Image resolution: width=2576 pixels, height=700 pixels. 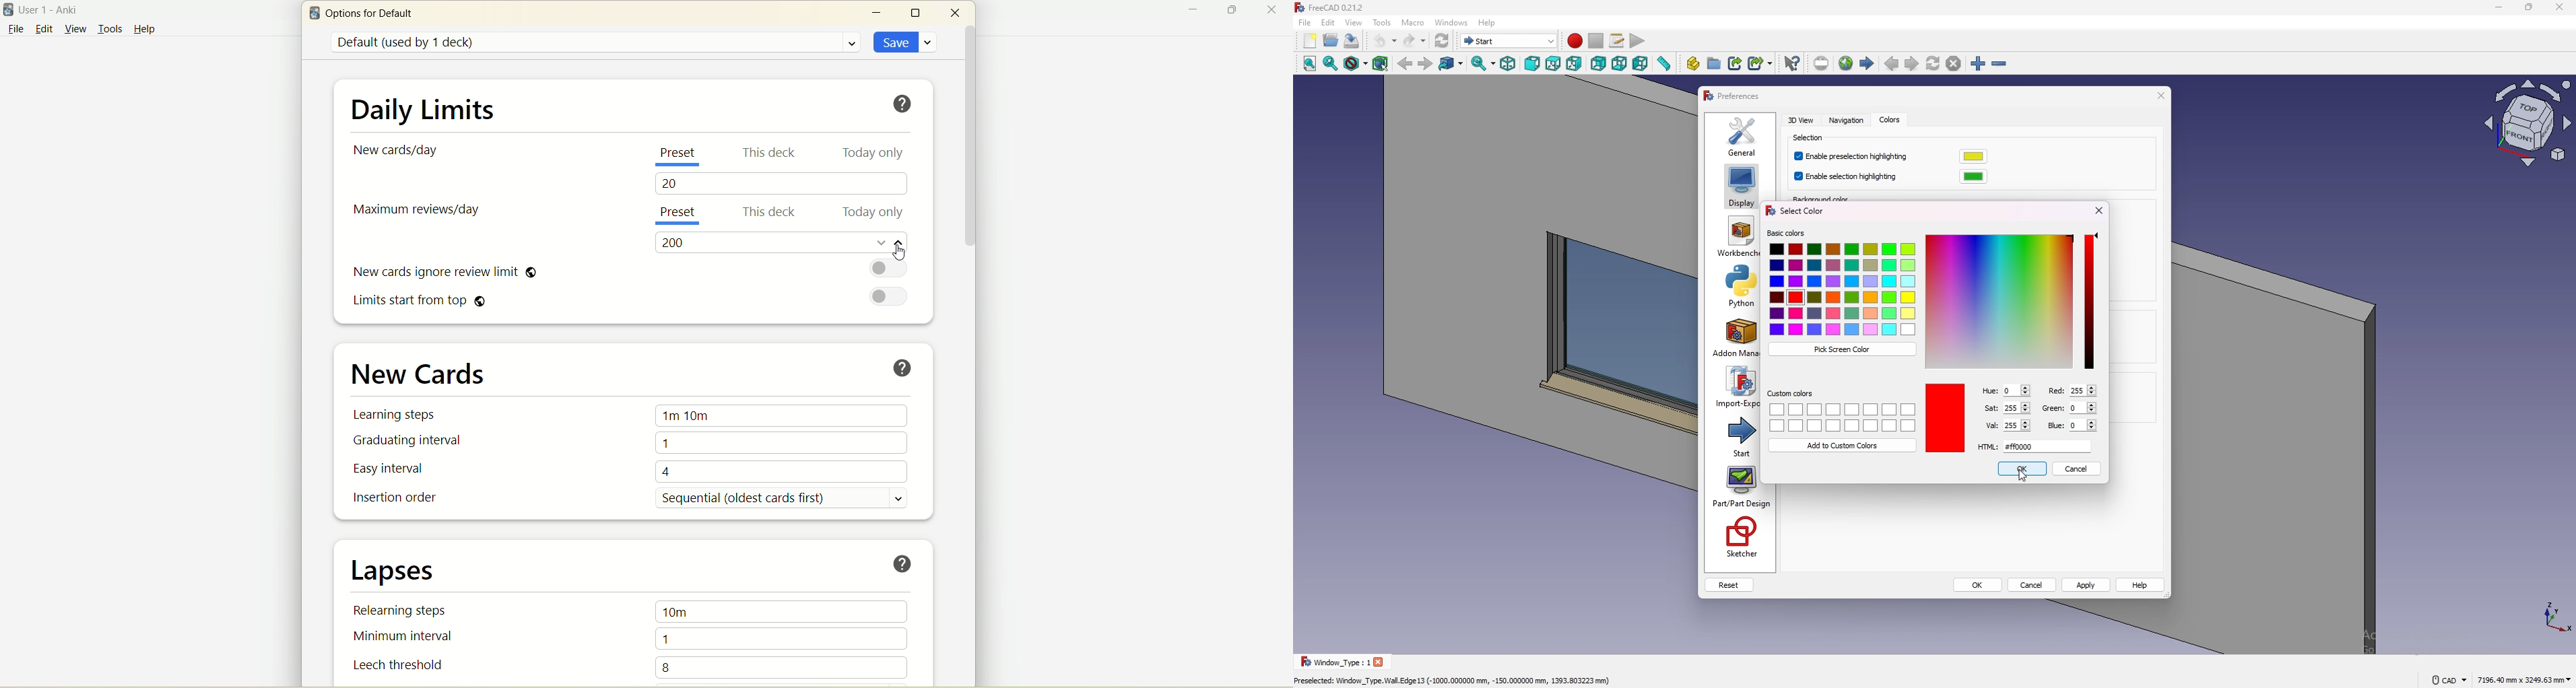 What do you see at coordinates (1792, 63) in the screenshot?
I see `what's this?` at bounding box center [1792, 63].